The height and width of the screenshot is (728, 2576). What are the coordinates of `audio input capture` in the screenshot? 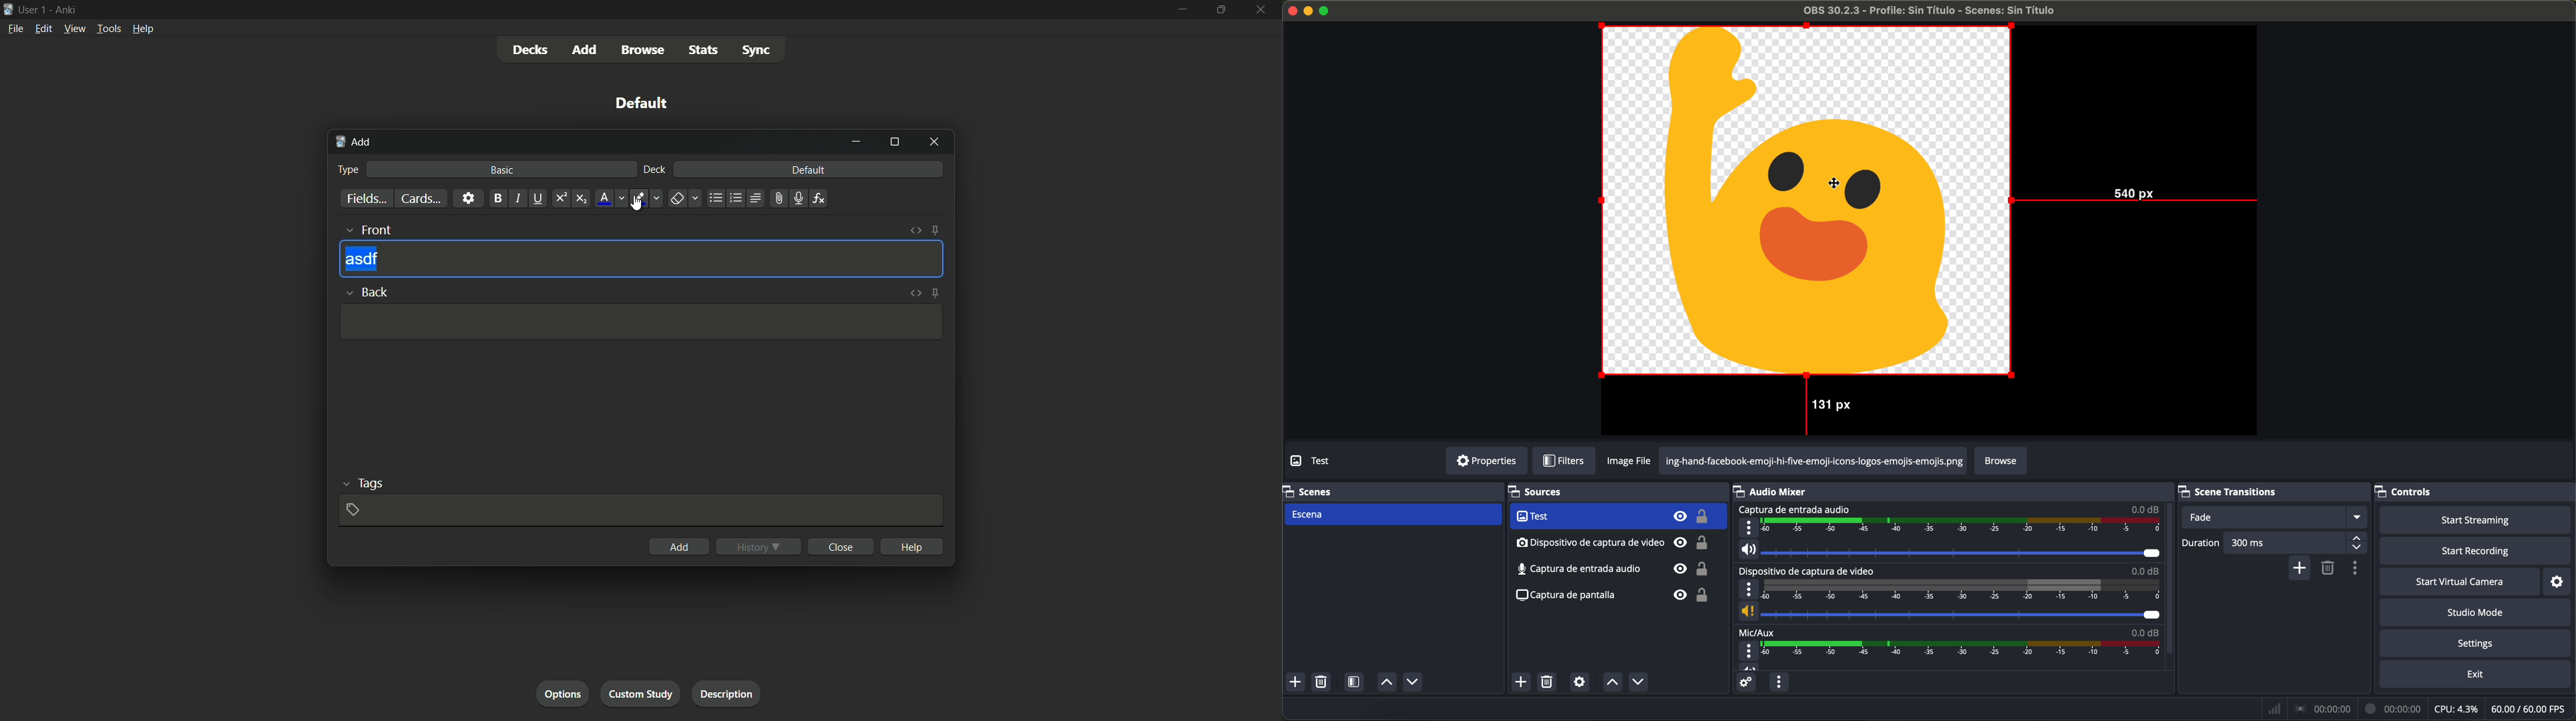 It's located at (1613, 543).